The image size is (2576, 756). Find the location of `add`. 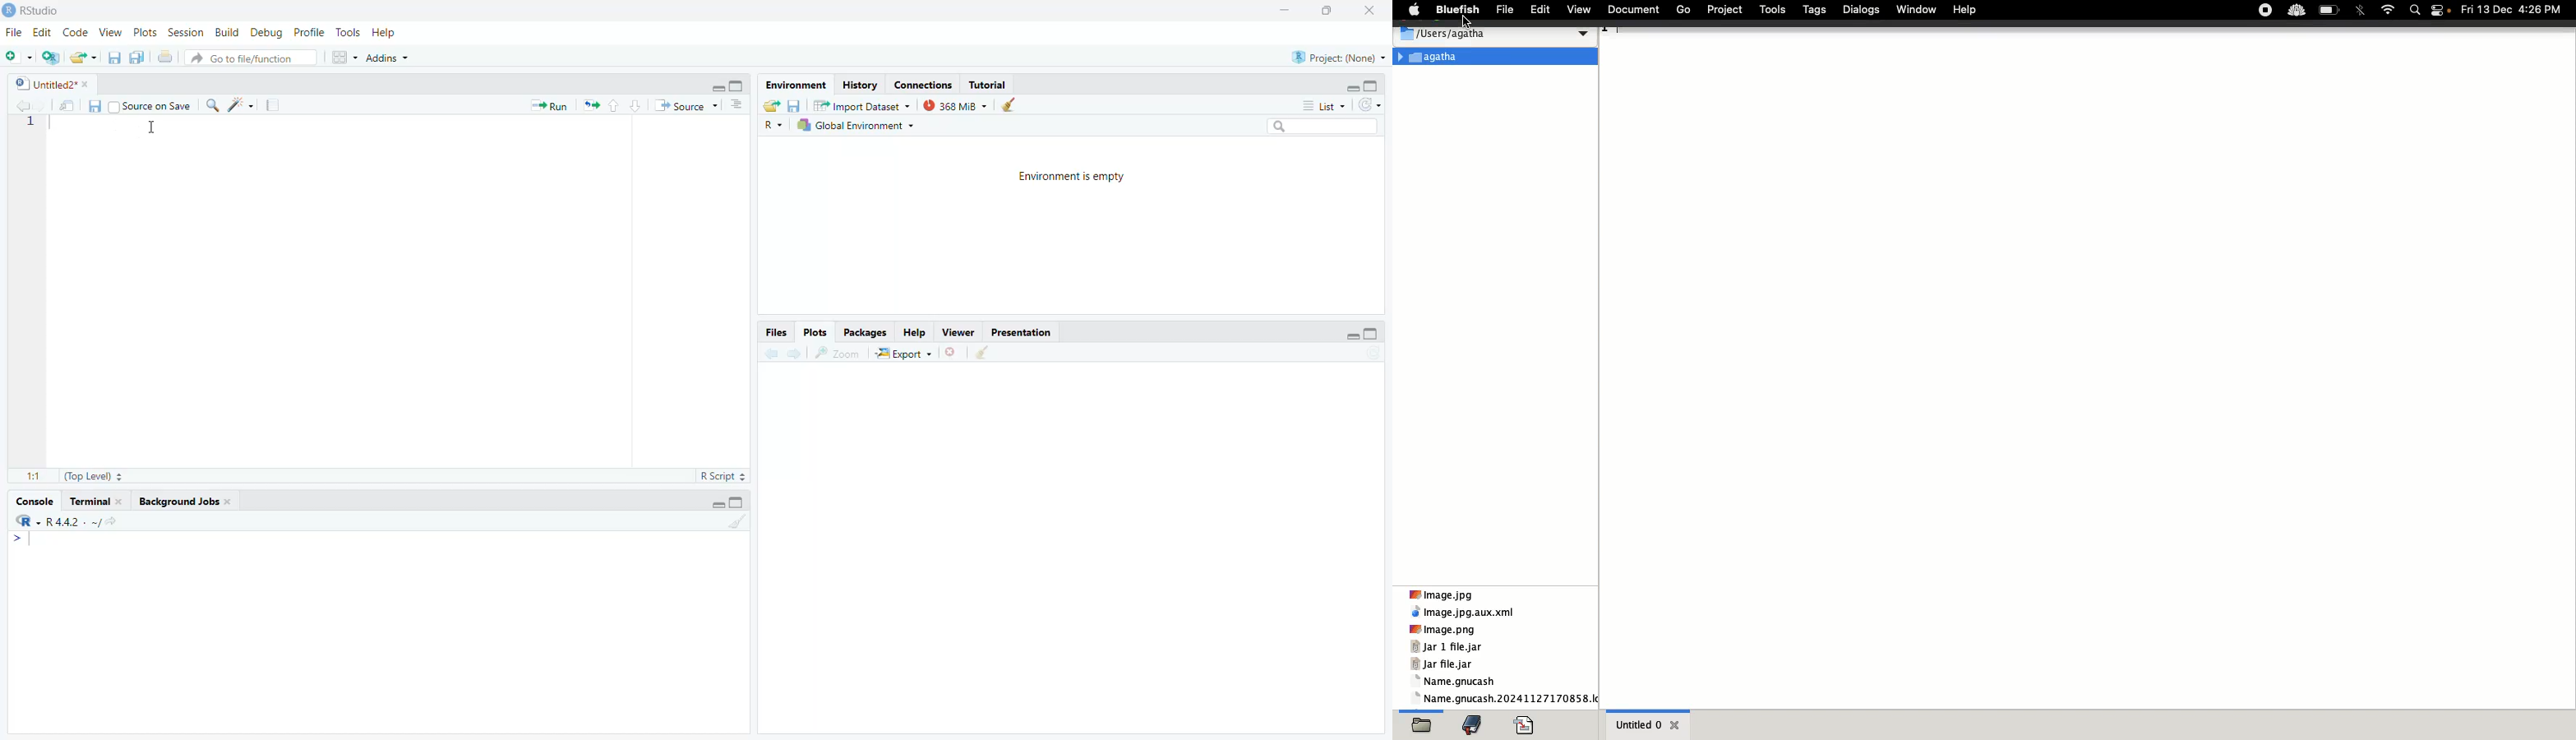

add is located at coordinates (20, 57).